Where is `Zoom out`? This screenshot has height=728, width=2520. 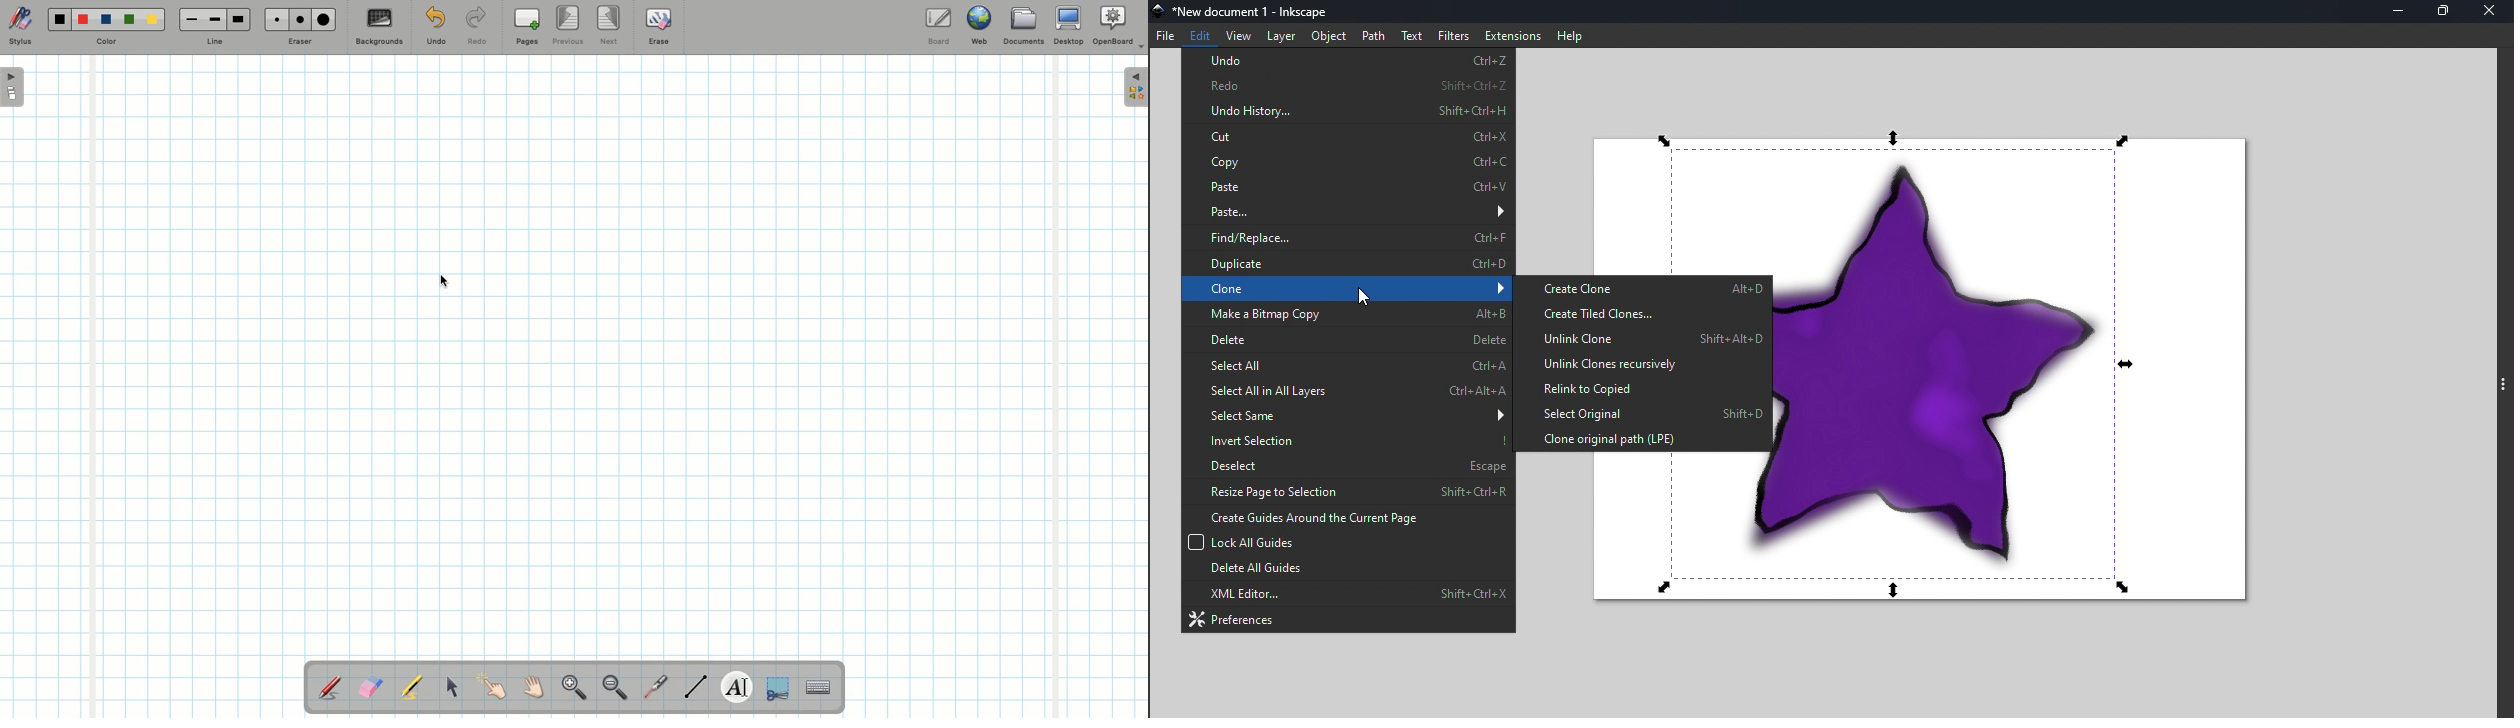 Zoom out is located at coordinates (615, 688).